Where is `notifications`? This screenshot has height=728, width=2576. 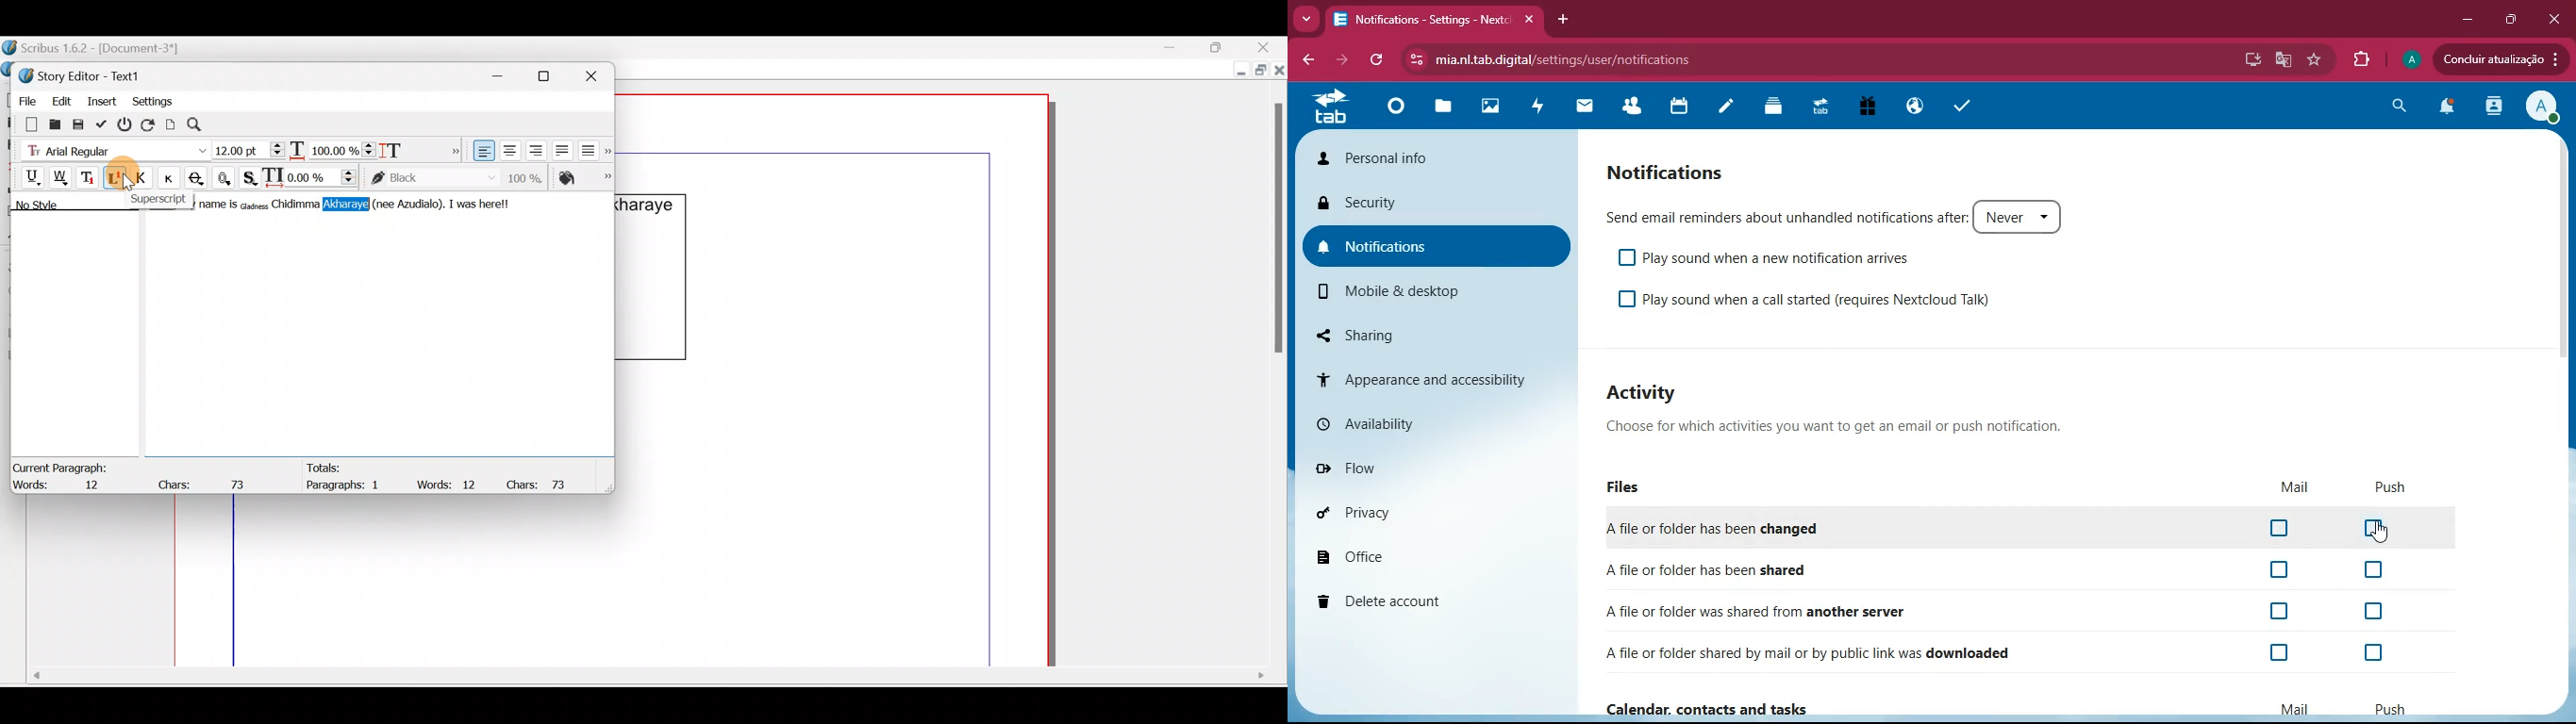 notifications is located at coordinates (1679, 170).